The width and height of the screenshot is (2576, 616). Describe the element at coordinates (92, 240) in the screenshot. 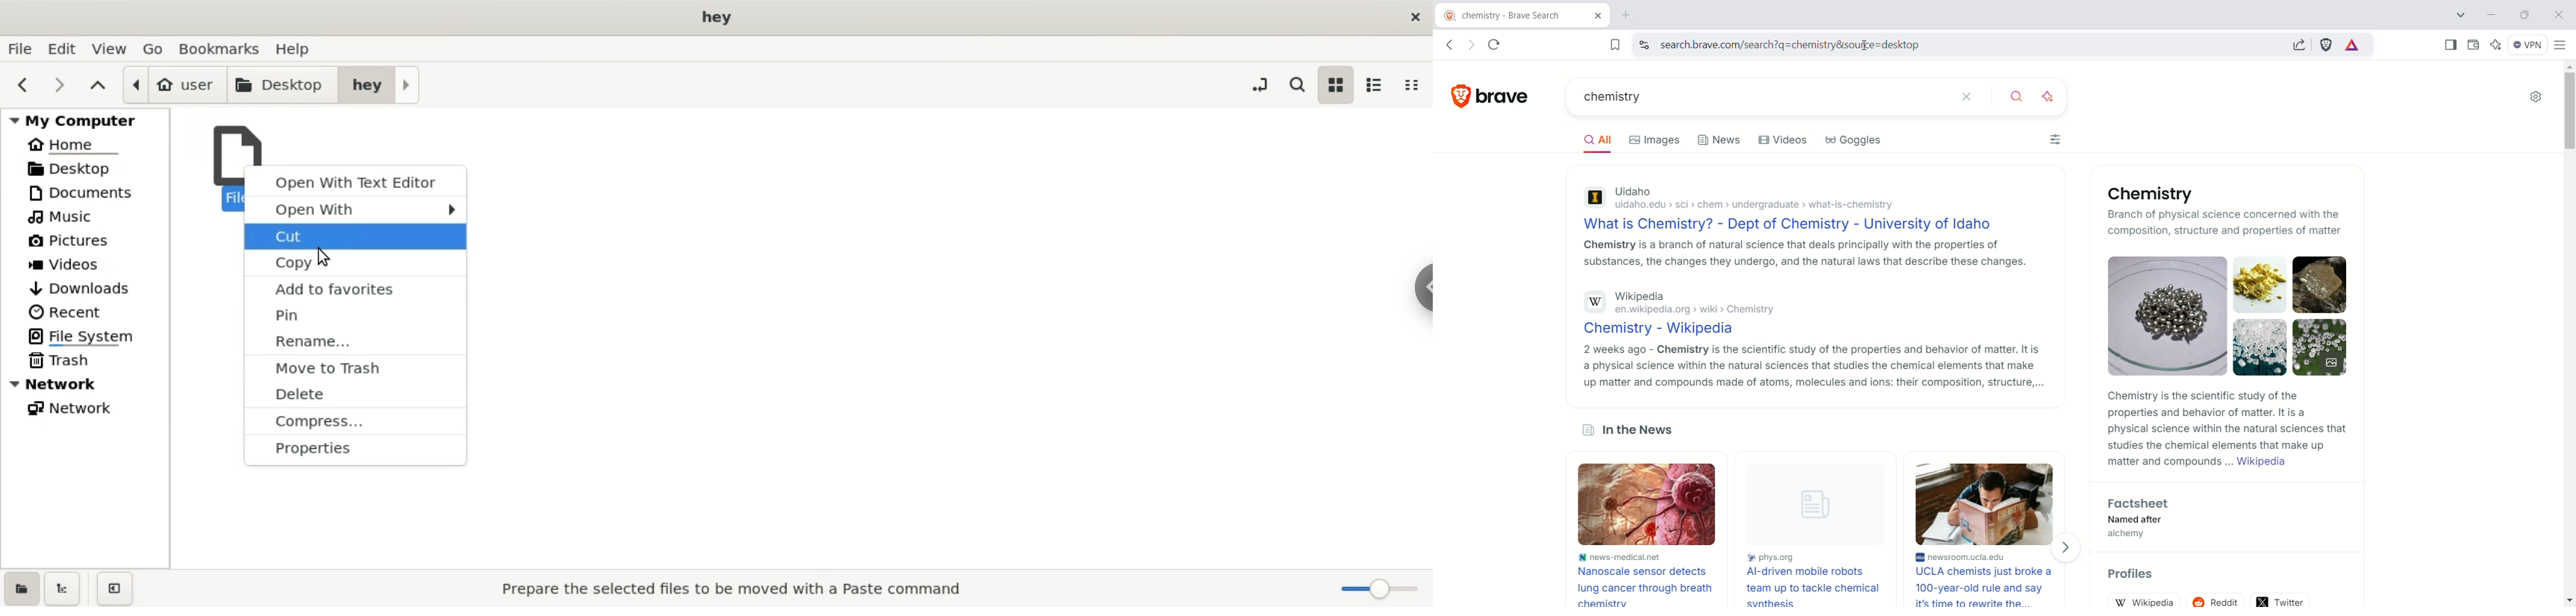

I see `pictures` at that location.